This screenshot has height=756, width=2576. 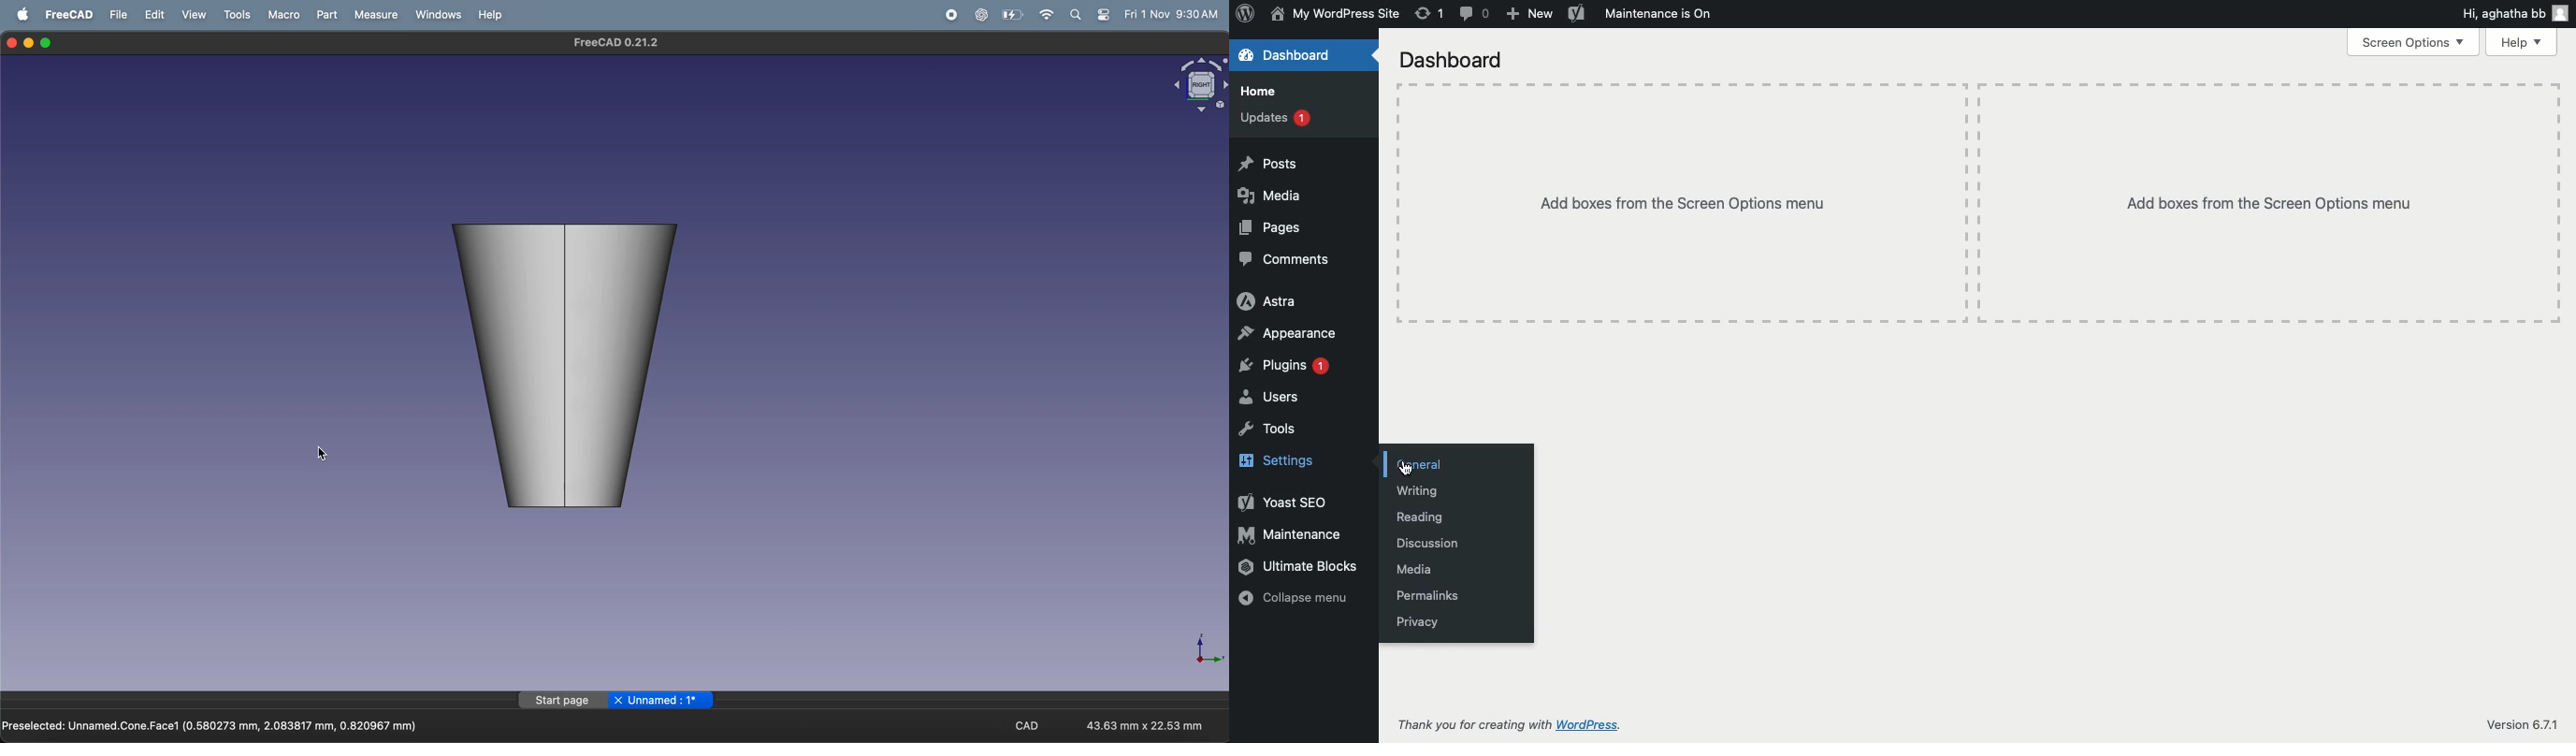 What do you see at coordinates (1292, 57) in the screenshot?
I see `Dashboard` at bounding box center [1292, 57].